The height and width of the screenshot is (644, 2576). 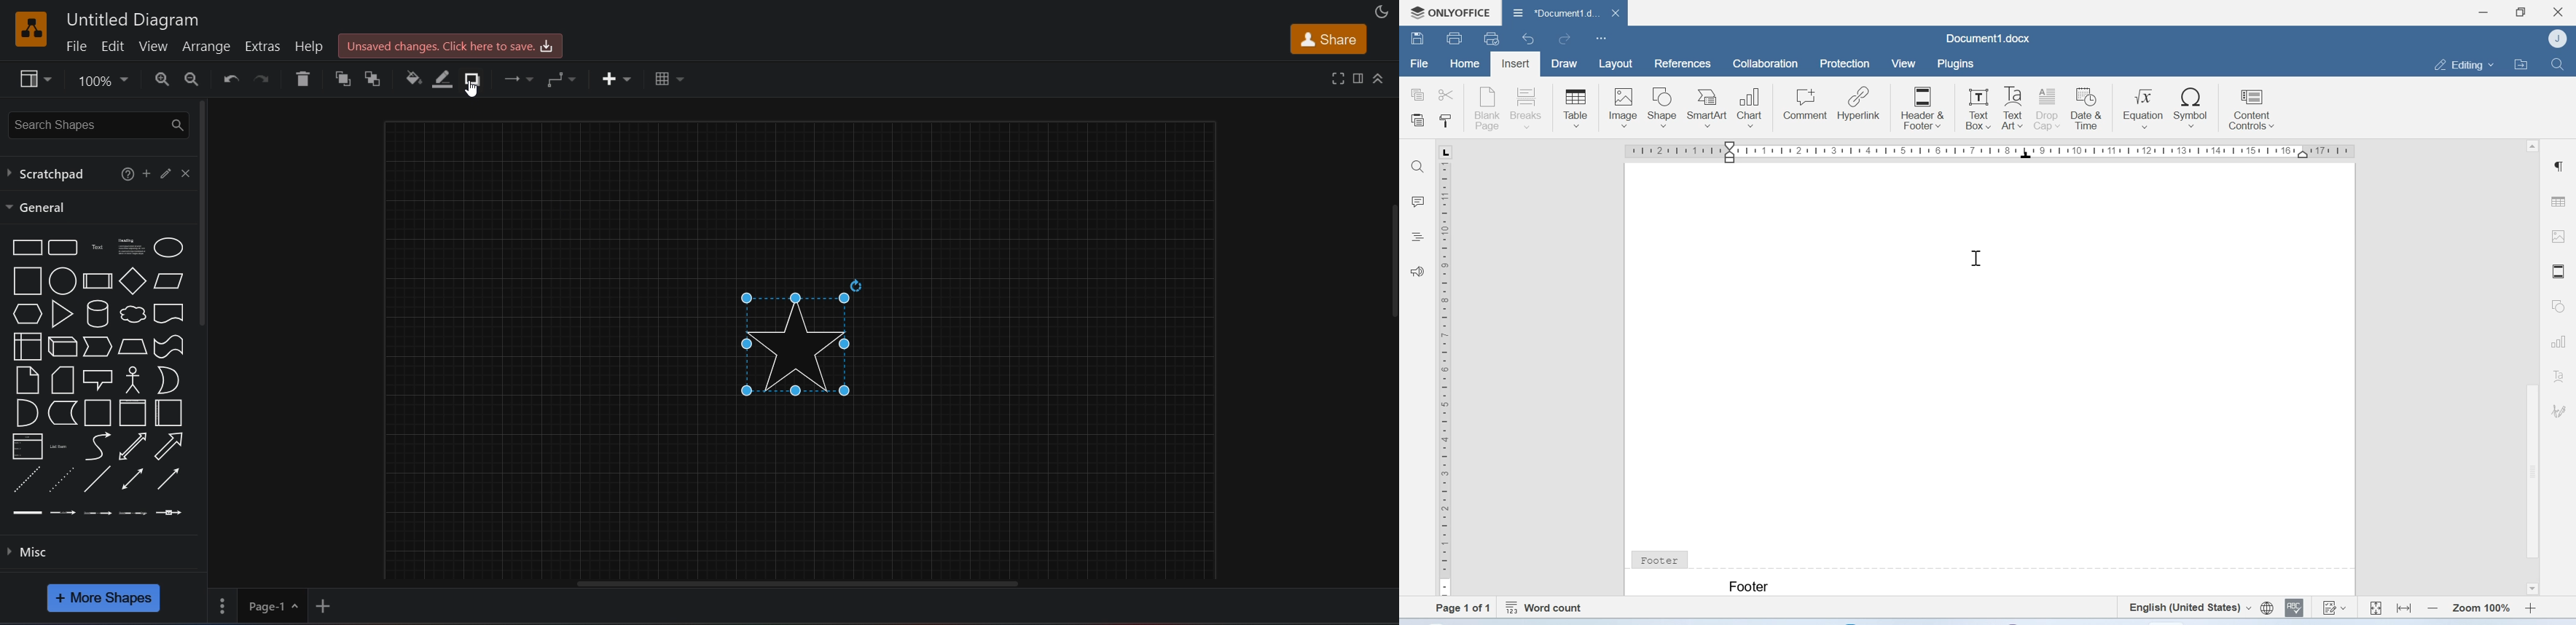 What do you see at coordinates (98, 512) in the screenshot?
I see `Connector with 2 labels` at bounding box center [98, 512].